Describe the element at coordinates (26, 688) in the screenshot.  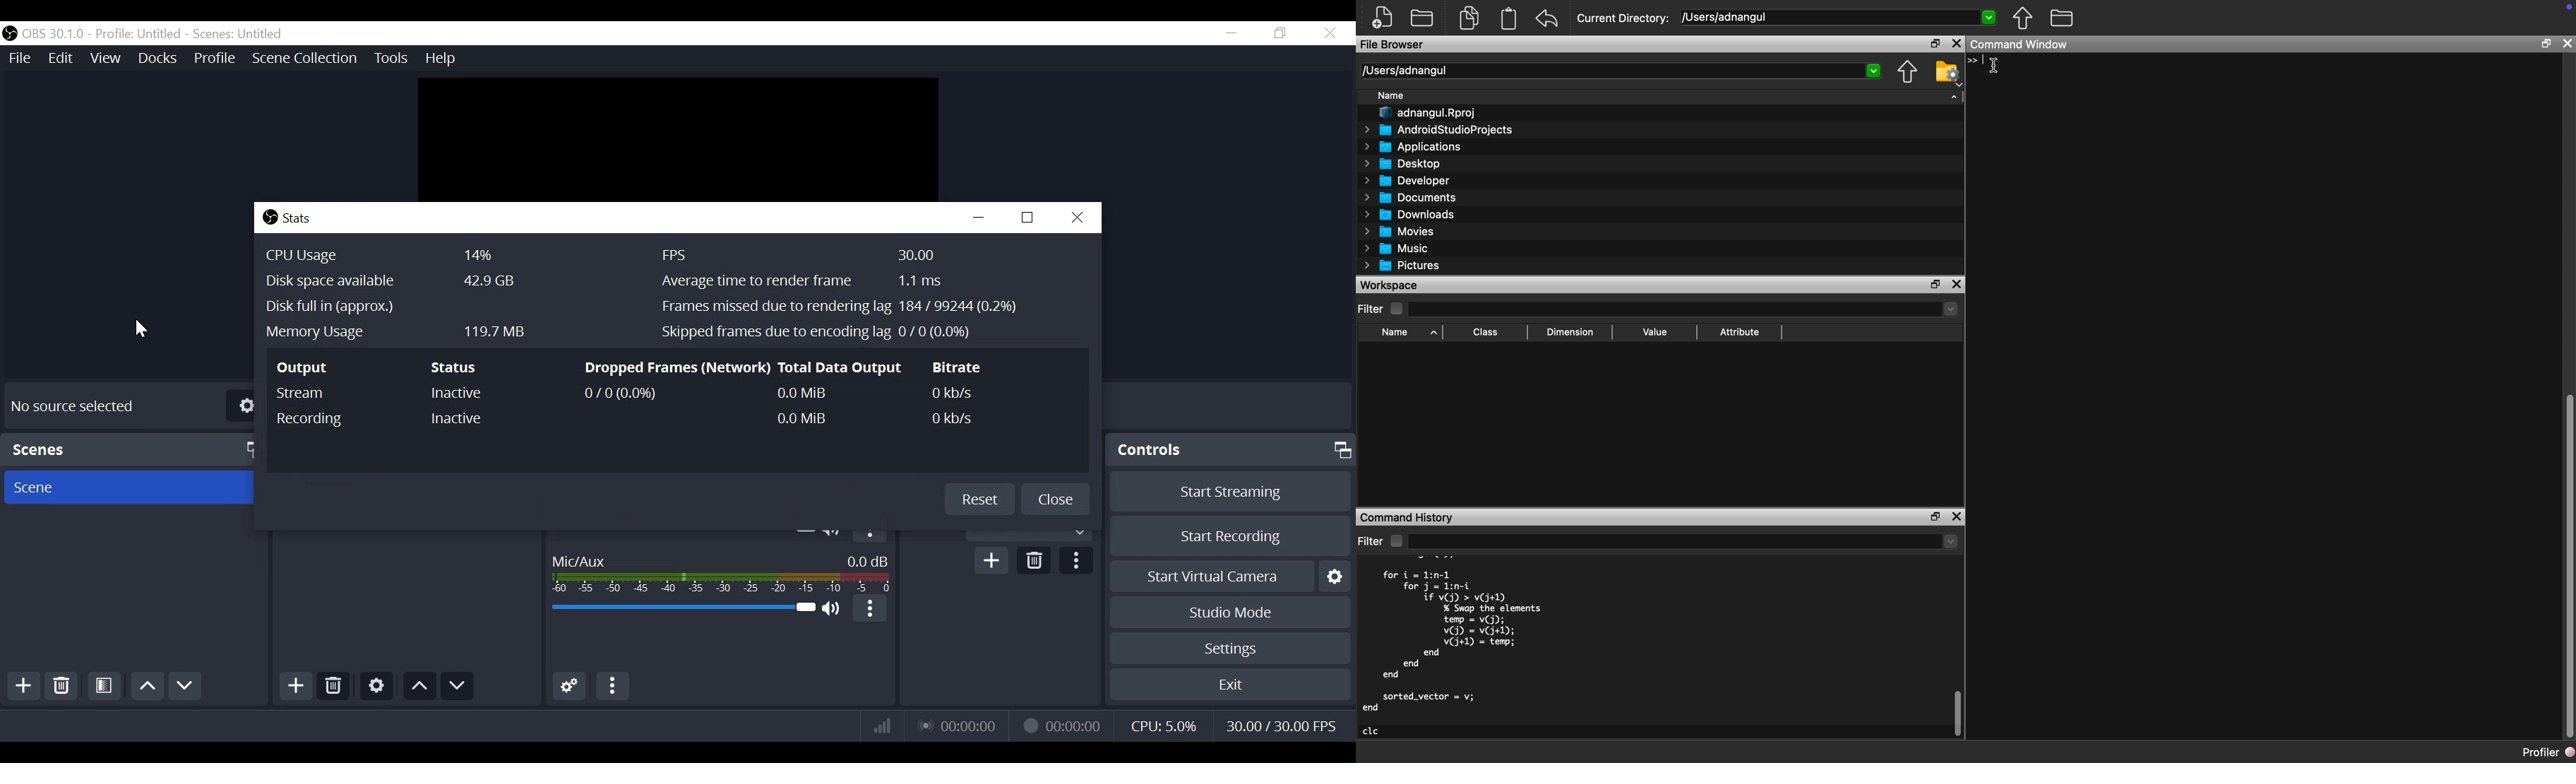
I see `Add` at that location.